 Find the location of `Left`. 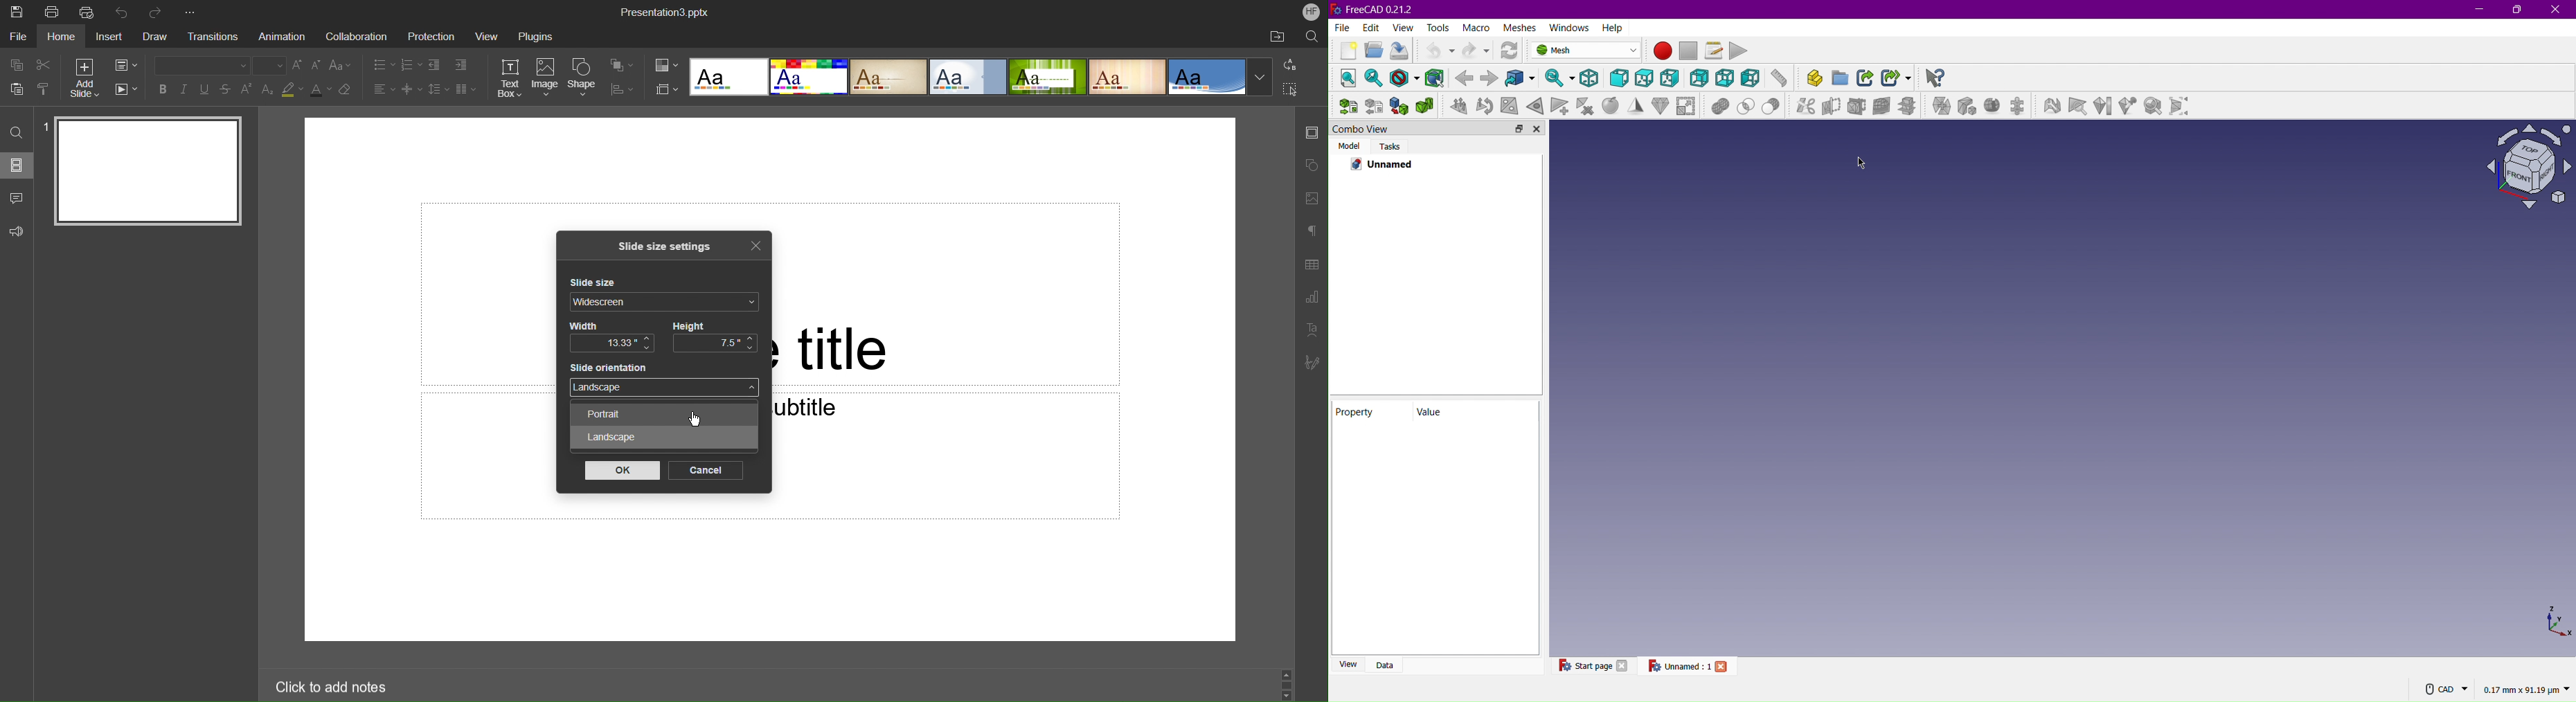

Left is located at coordinates (1750, 79).